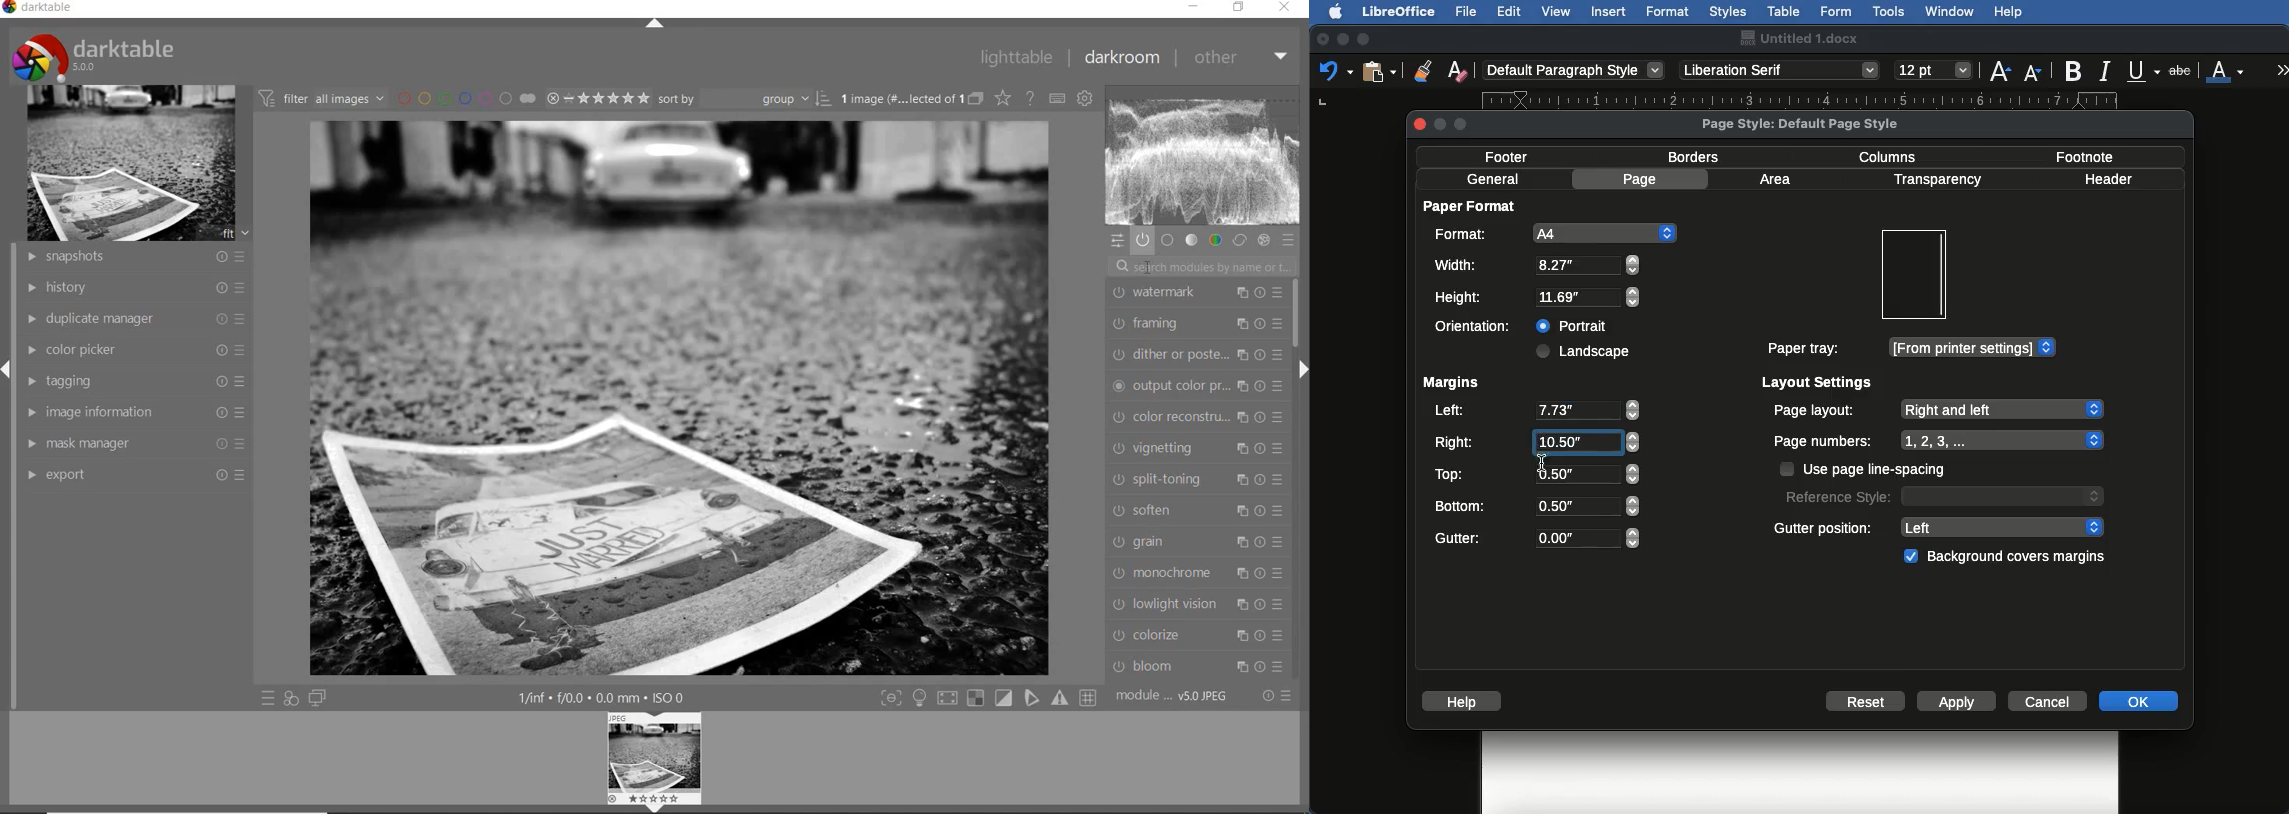  What do you see at coordinates (133, 384) in the screenshot?
I see `tagging` at bounding box center [133, 384].